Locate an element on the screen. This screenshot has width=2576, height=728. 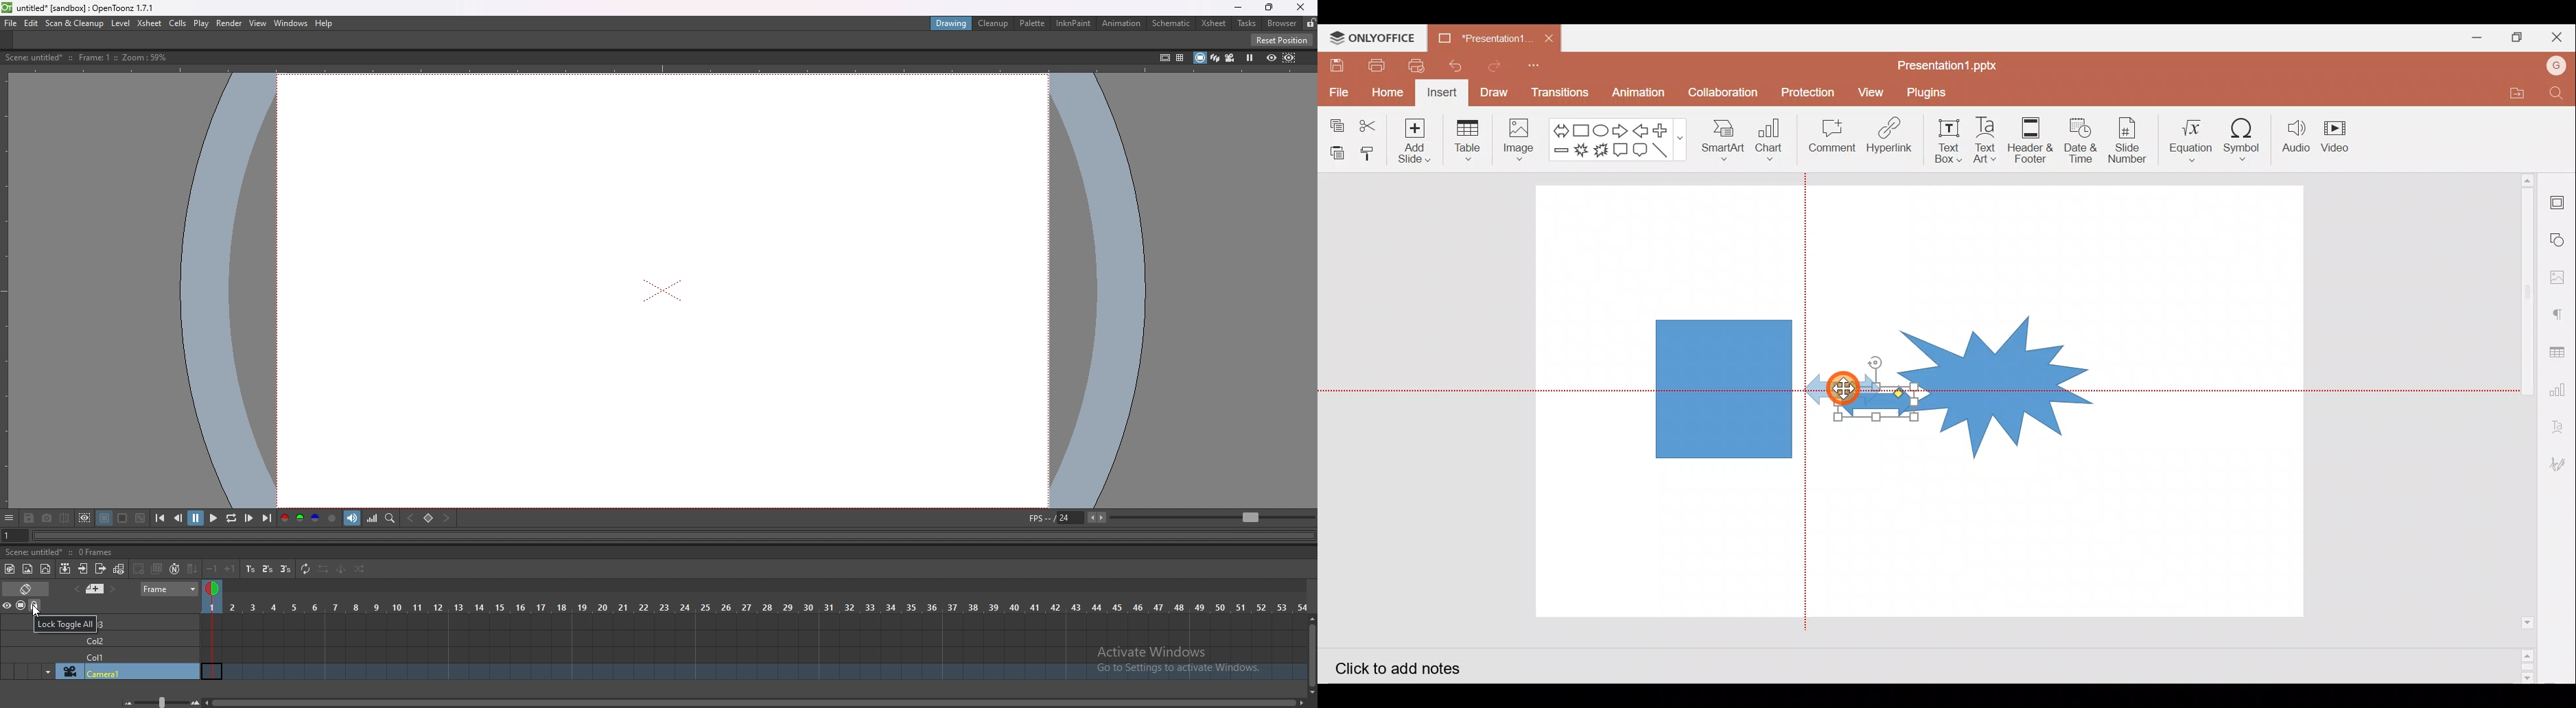
Explosion 2 is located at coordinates (1600, 149).